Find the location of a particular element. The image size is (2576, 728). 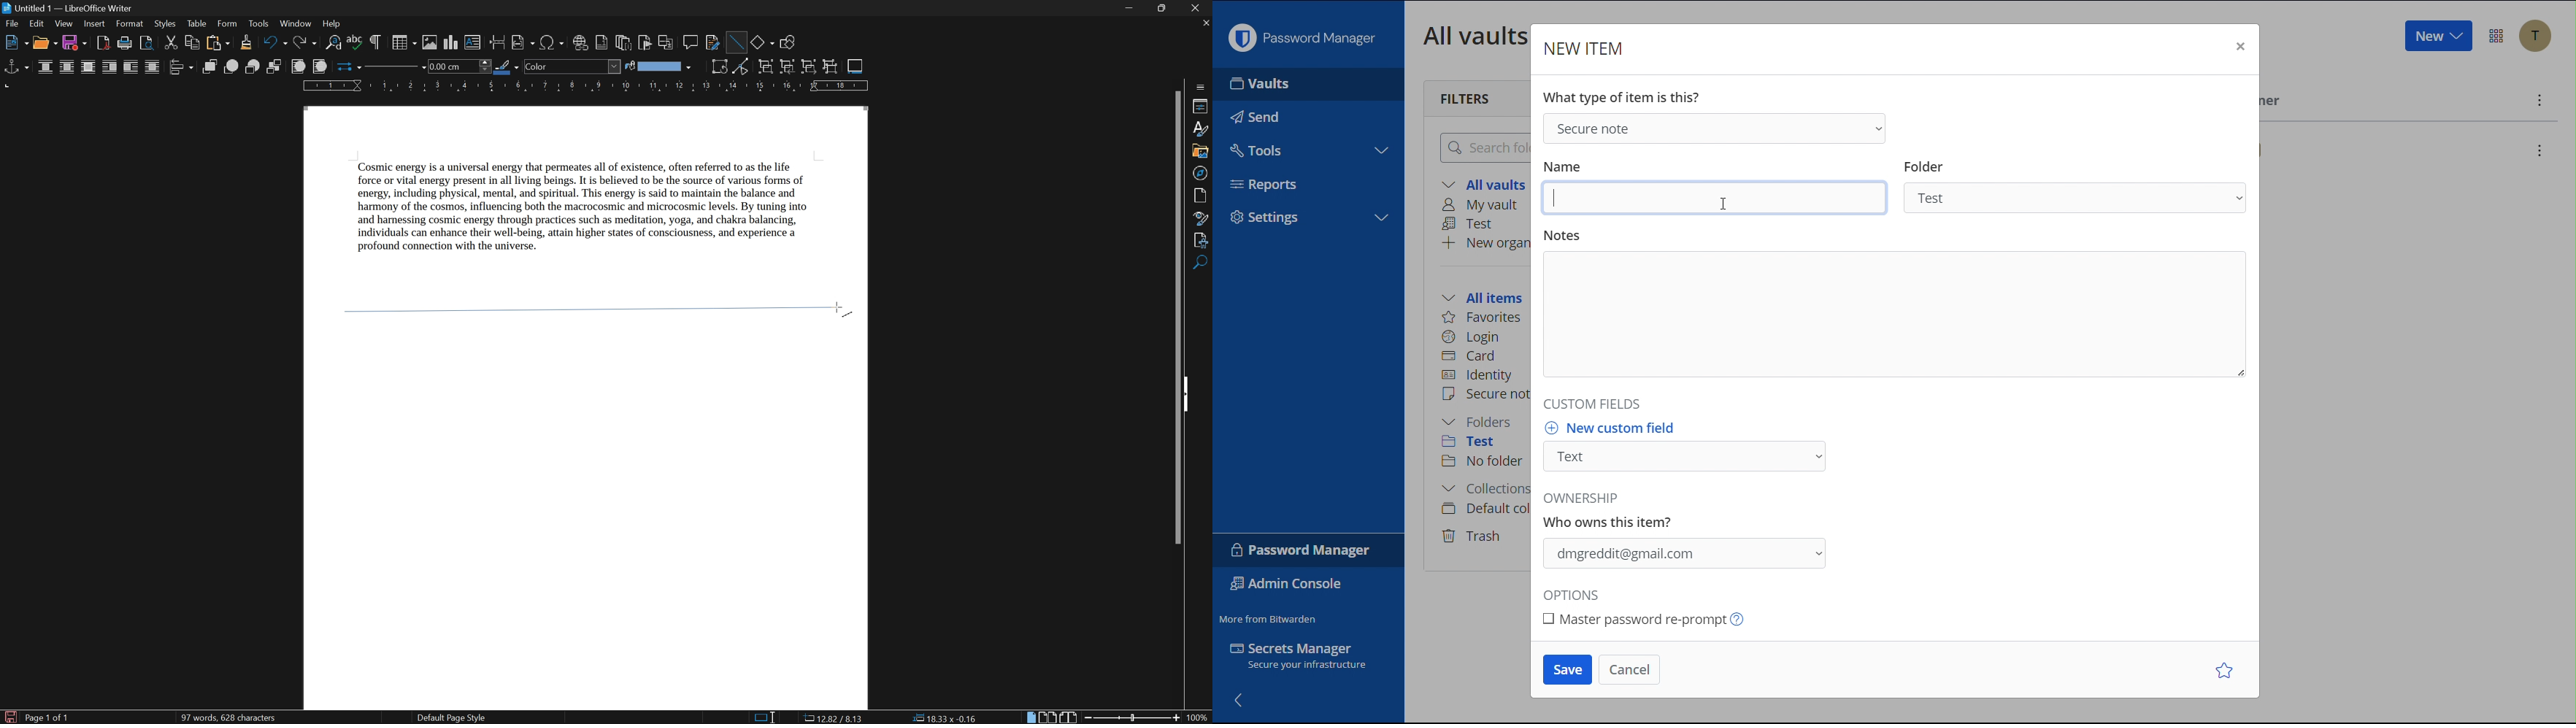

insert hyperlink is located at coordinates (581, 42).